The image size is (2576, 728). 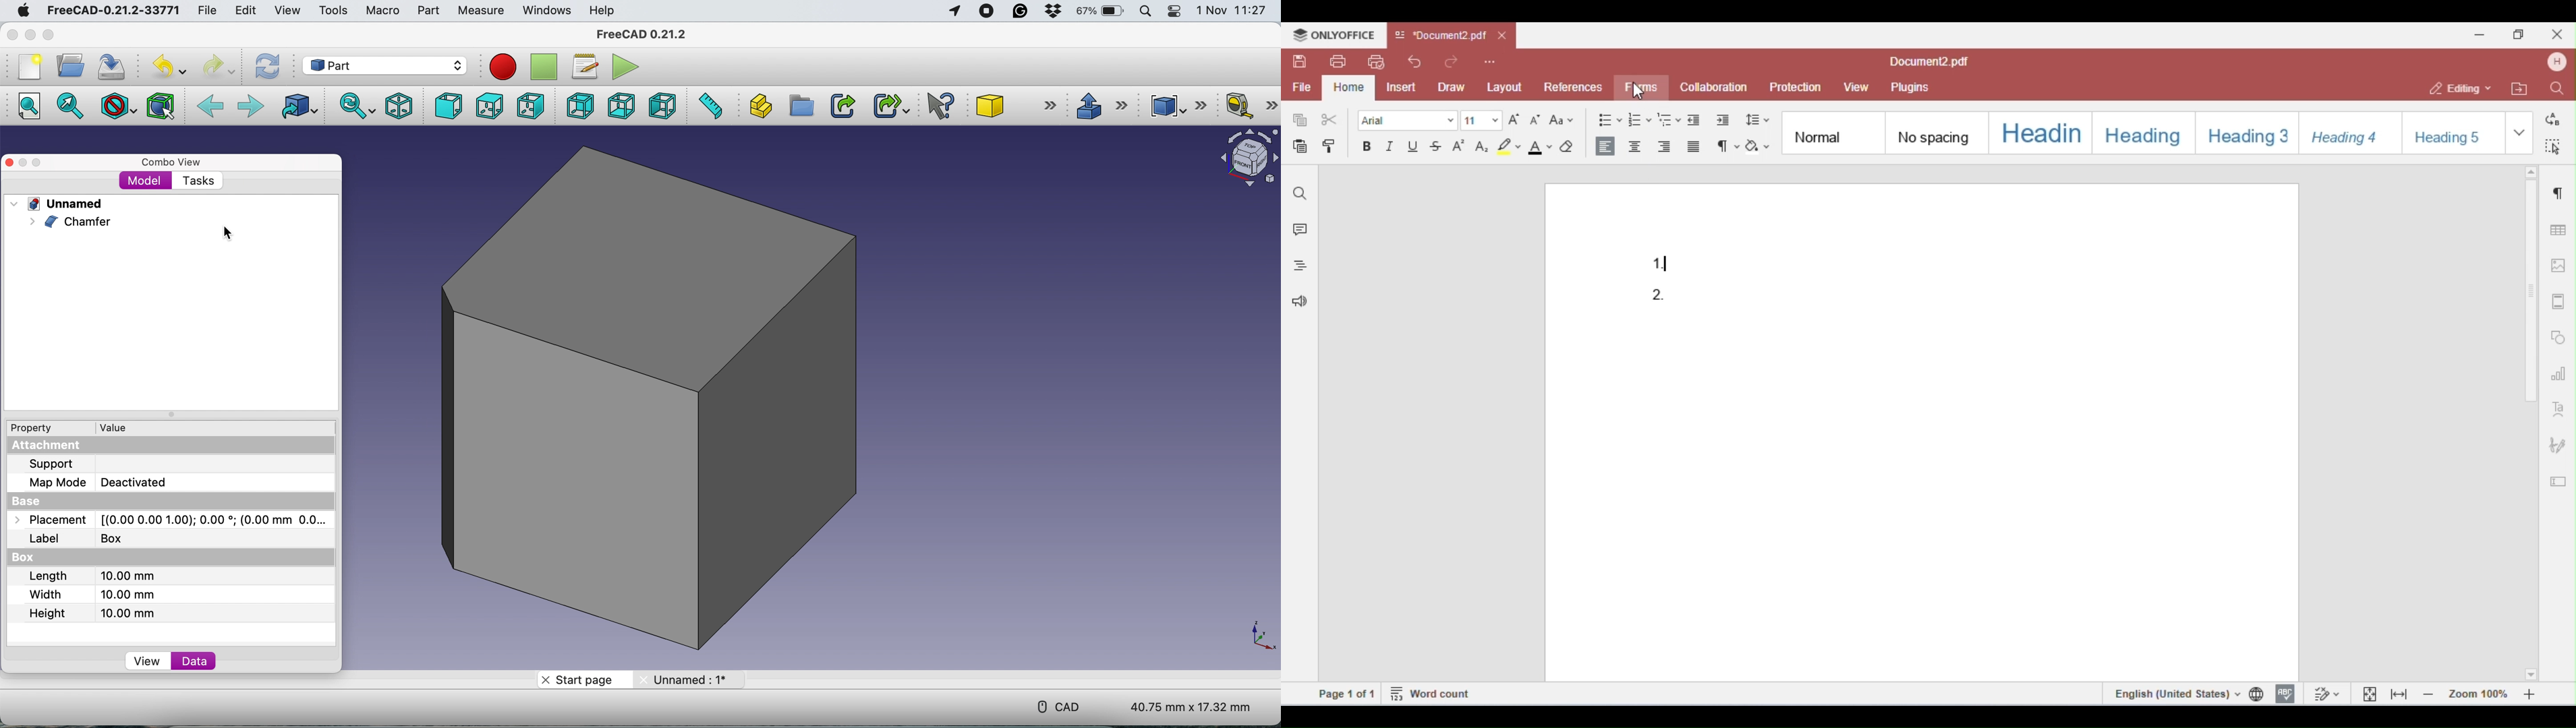 I want to click on close, so click(x=11, y=163).